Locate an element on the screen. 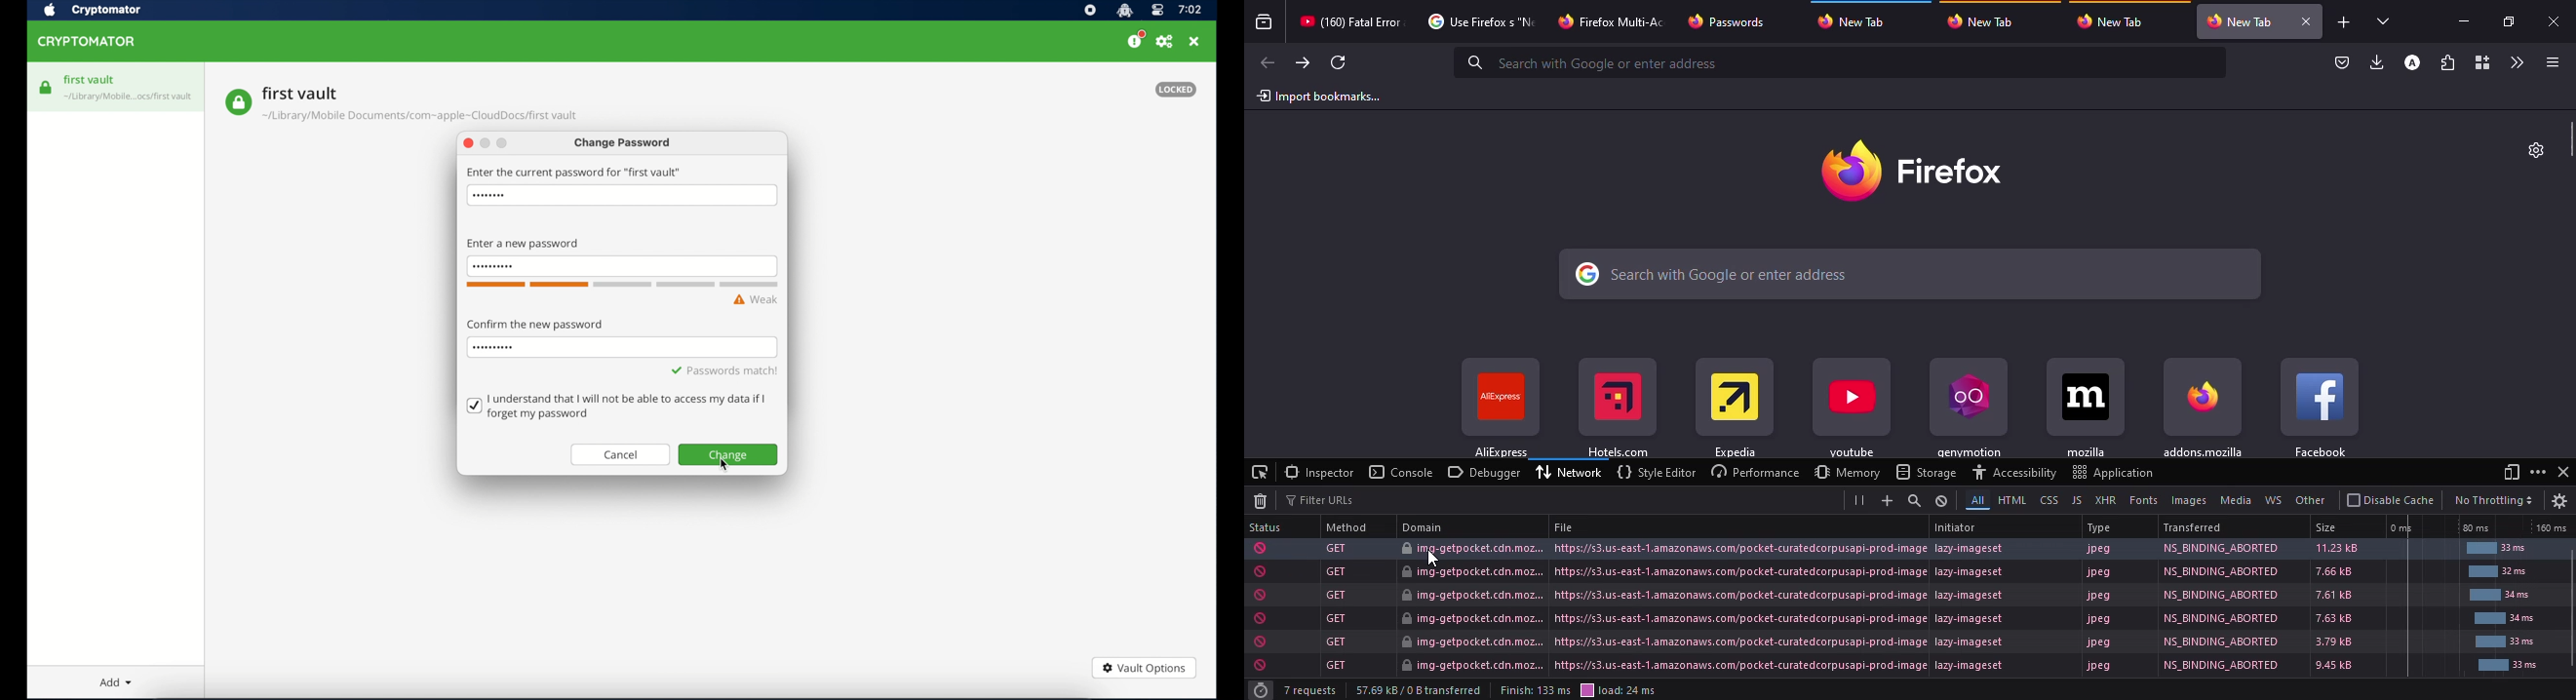 Image resolution: width=2576 pixels, height=700 pixels. tab is located at coordinates (2115, 21).